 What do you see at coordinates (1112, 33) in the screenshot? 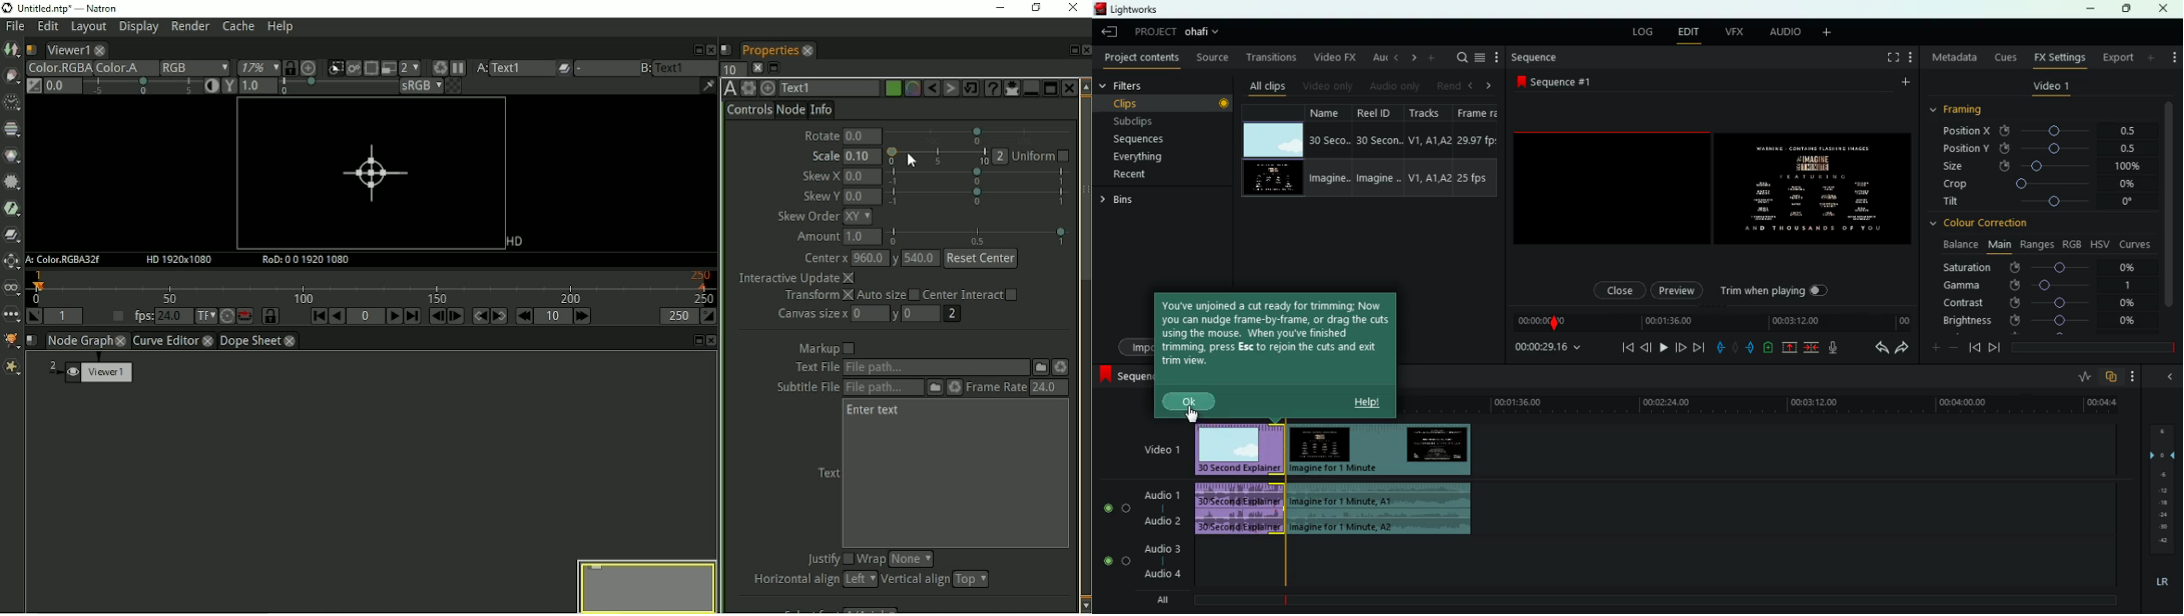
I see `back` at bounding box center [1112, 33].